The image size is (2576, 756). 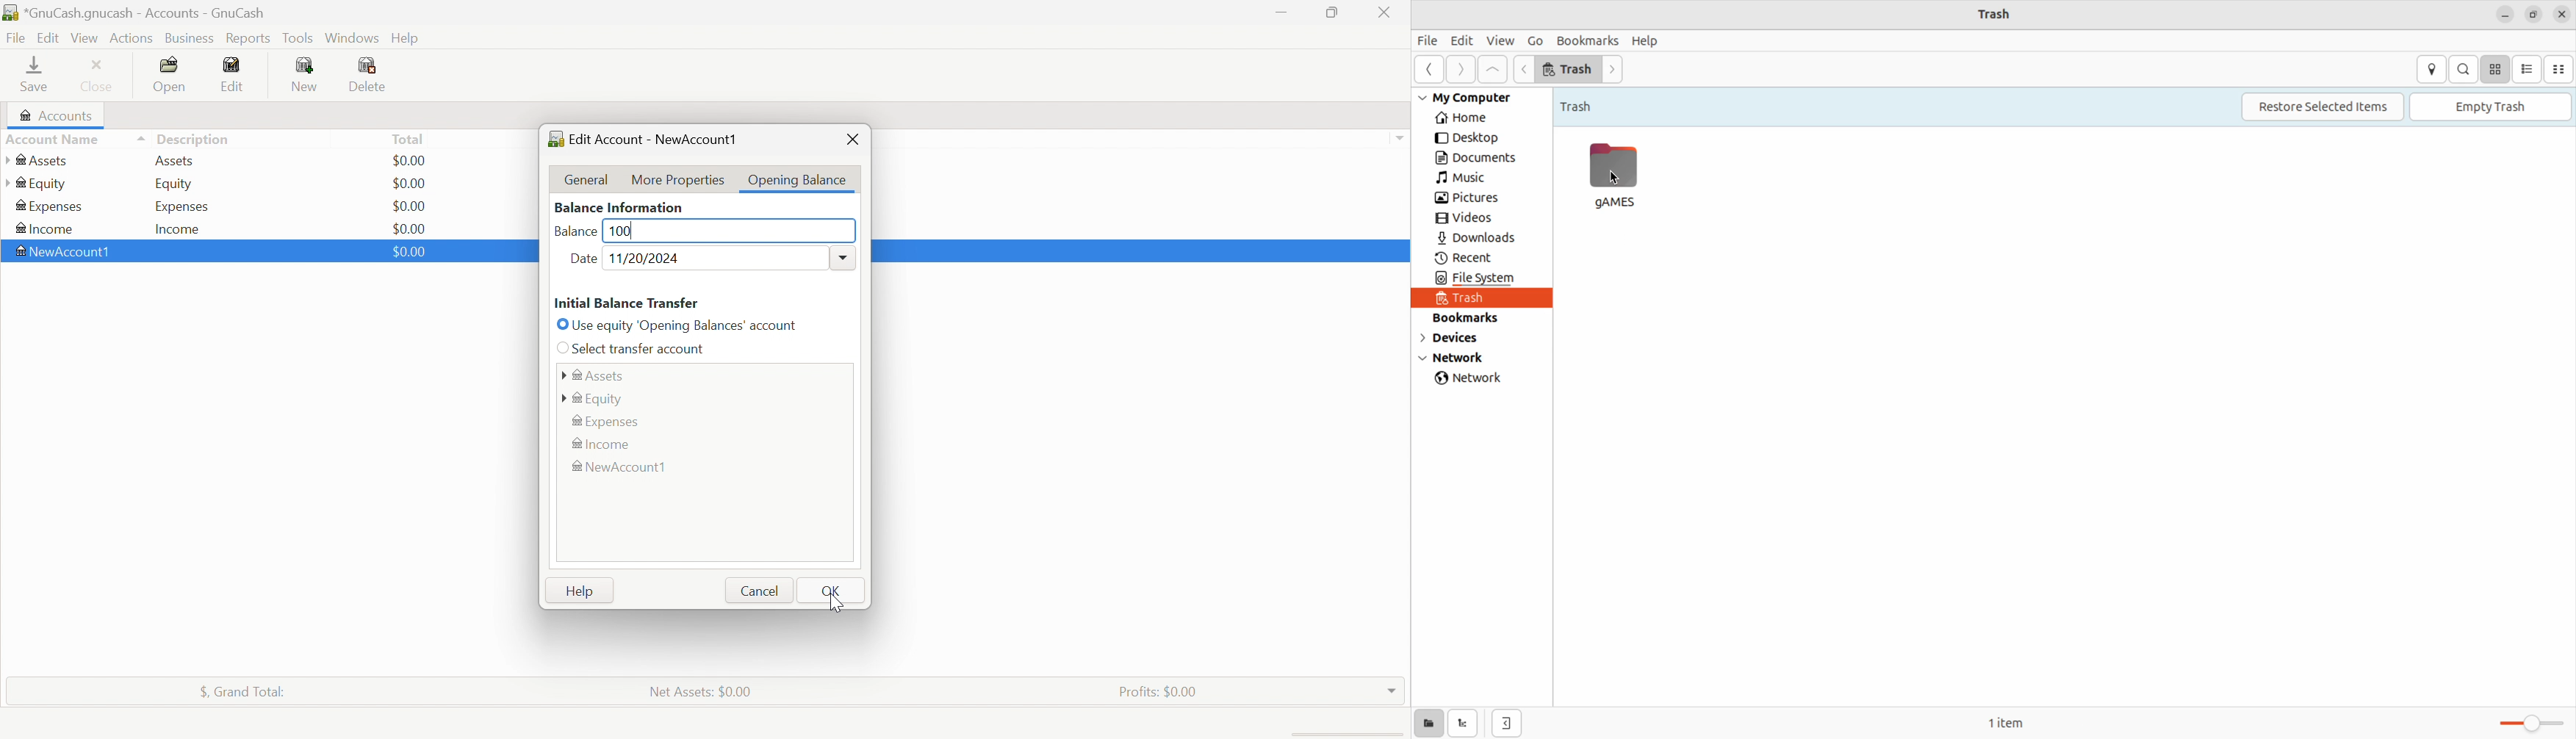 I want to click on go next, so click(x=1616, y=70).